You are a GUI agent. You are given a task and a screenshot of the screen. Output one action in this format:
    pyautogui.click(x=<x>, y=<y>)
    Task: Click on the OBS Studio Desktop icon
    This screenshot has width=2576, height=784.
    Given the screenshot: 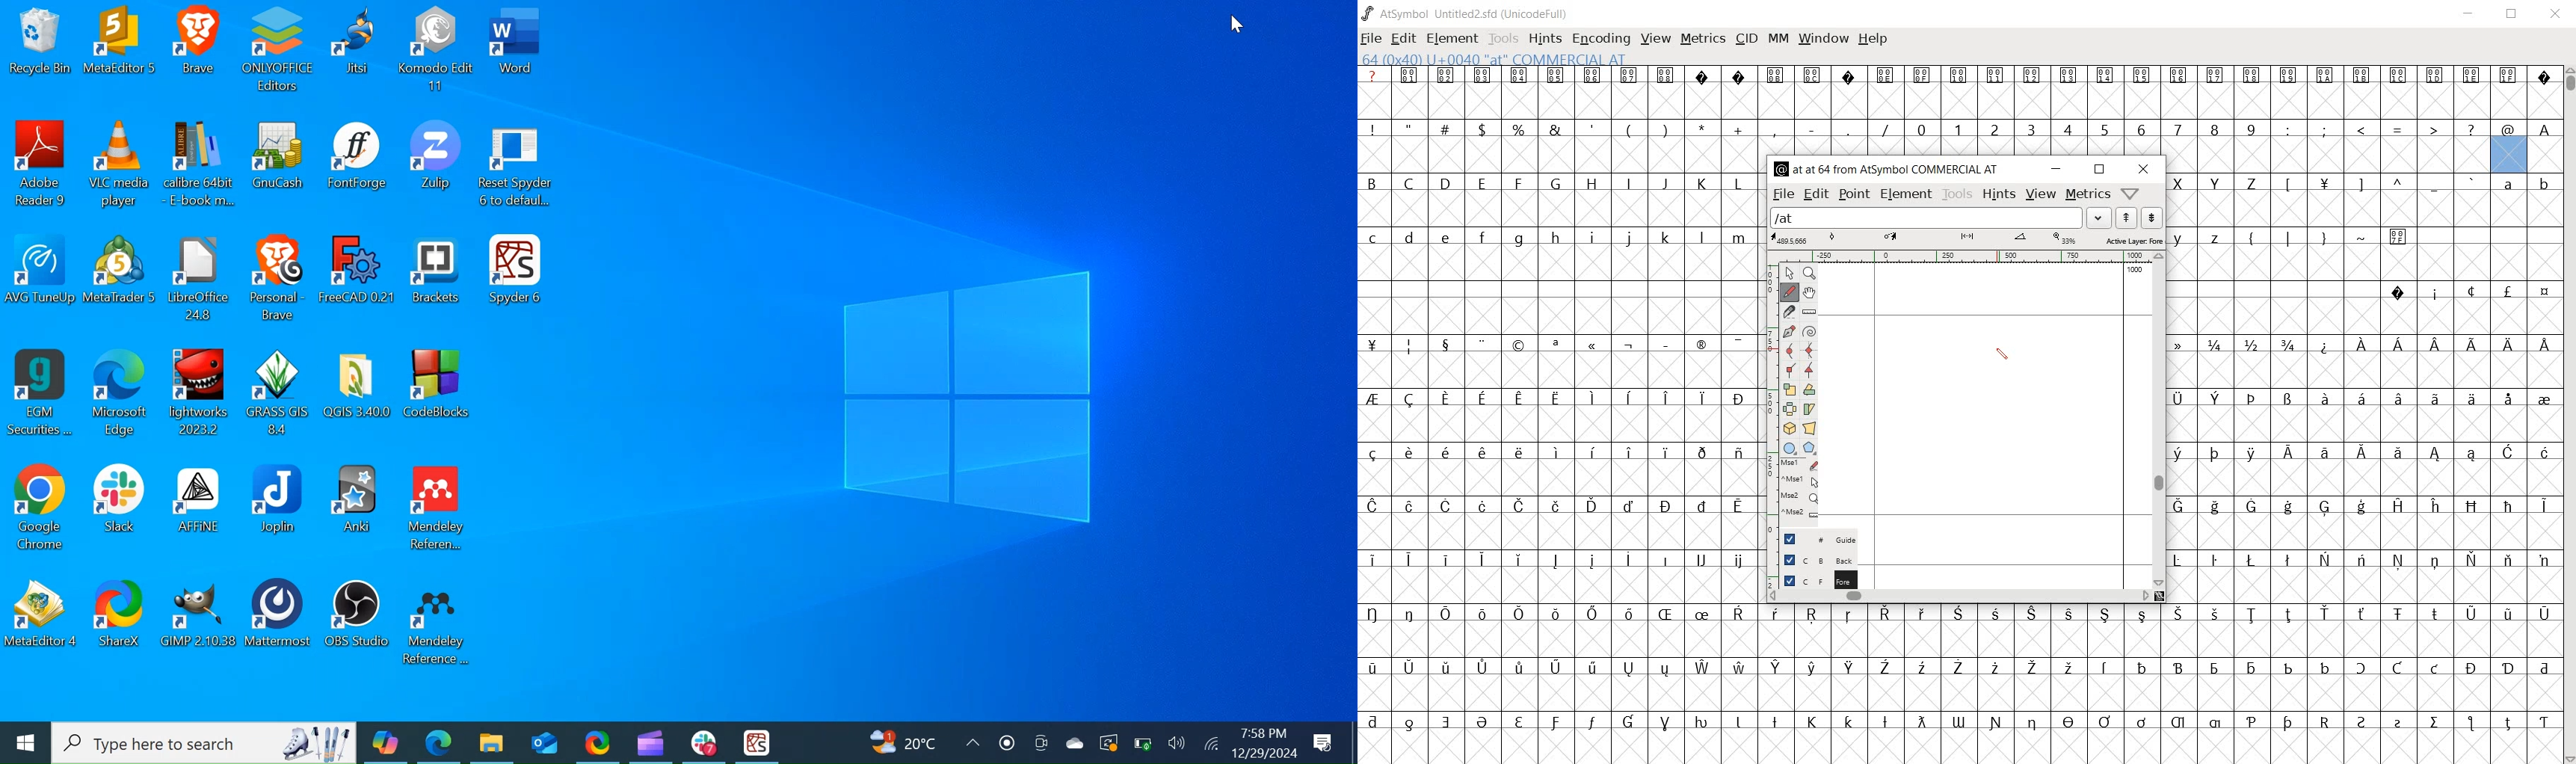 What is the action you would take?
    pyautogui.click(x=356, y=620)
    